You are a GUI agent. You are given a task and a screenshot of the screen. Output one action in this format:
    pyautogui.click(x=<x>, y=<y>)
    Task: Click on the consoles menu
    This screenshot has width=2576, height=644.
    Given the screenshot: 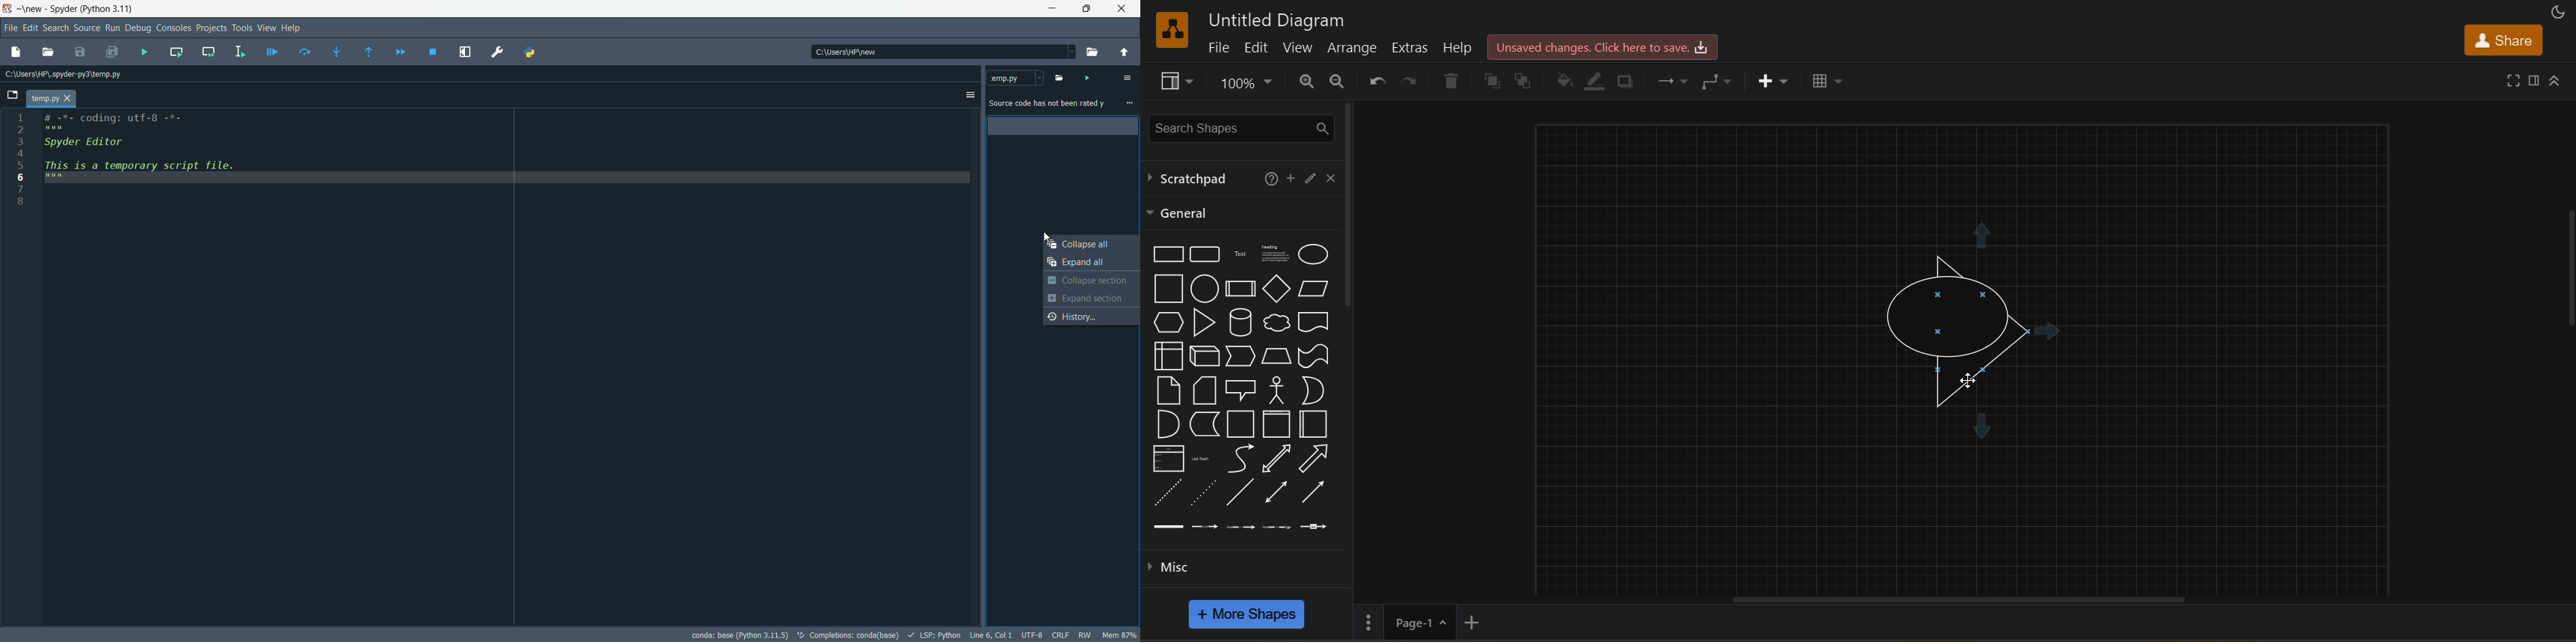 What is the action you would take?
    pyautogui.click(x=172, y=29)
    